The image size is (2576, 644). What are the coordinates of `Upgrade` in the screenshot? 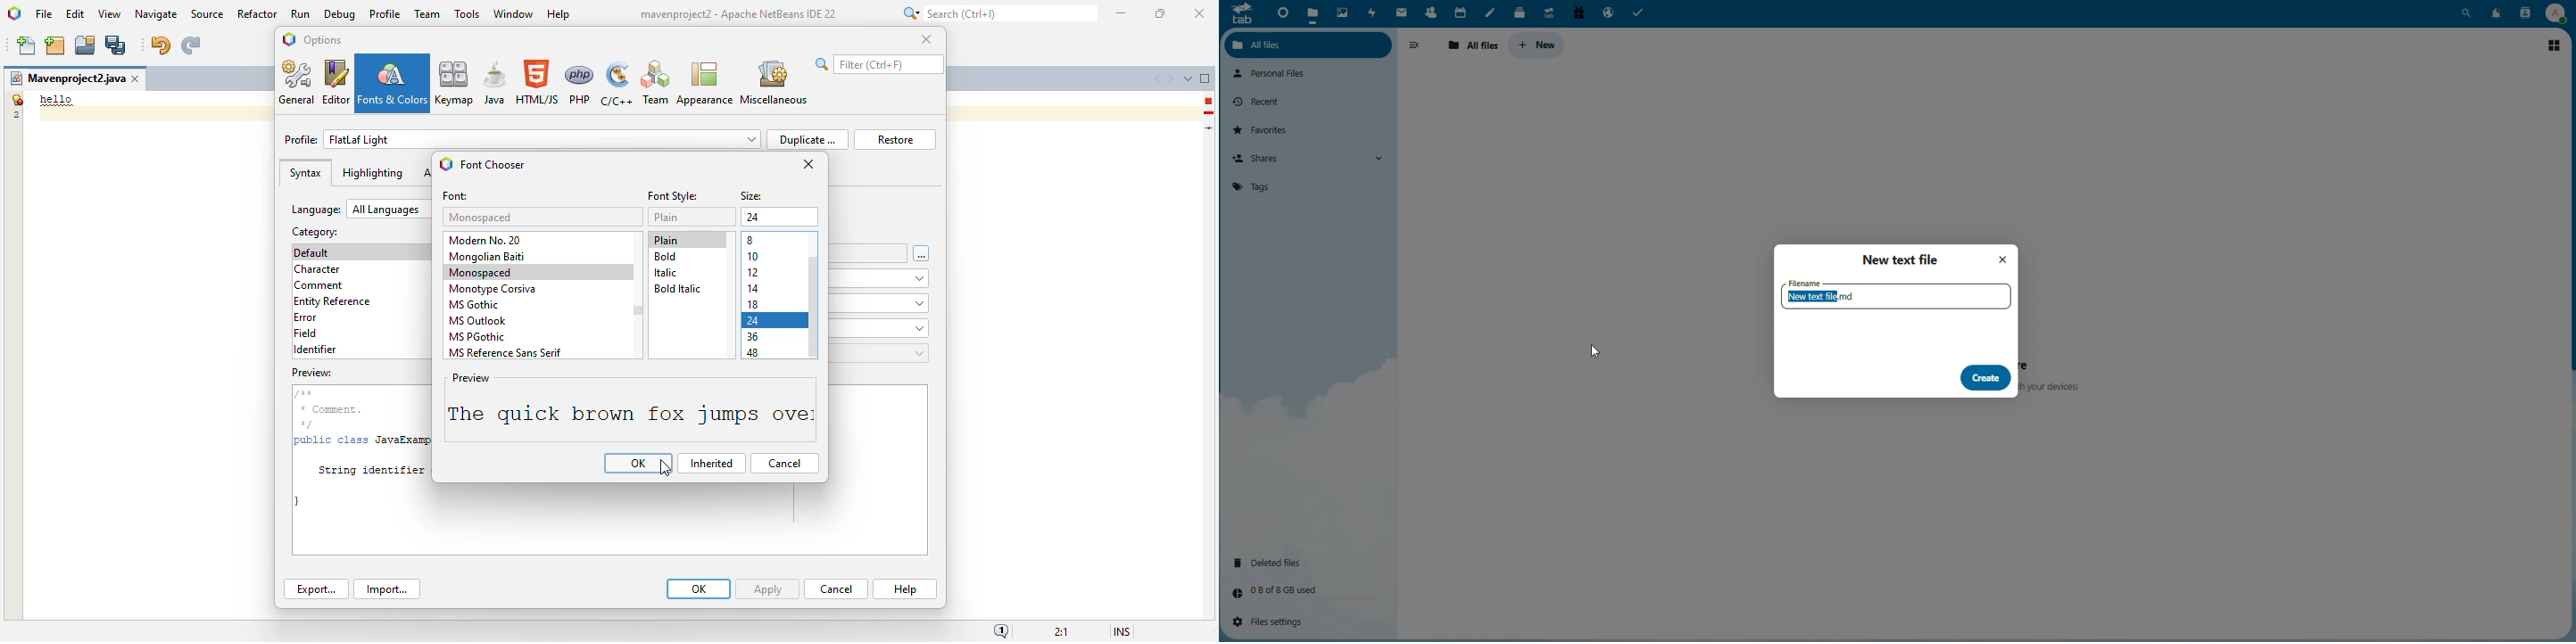 It's located at (1548, 13).